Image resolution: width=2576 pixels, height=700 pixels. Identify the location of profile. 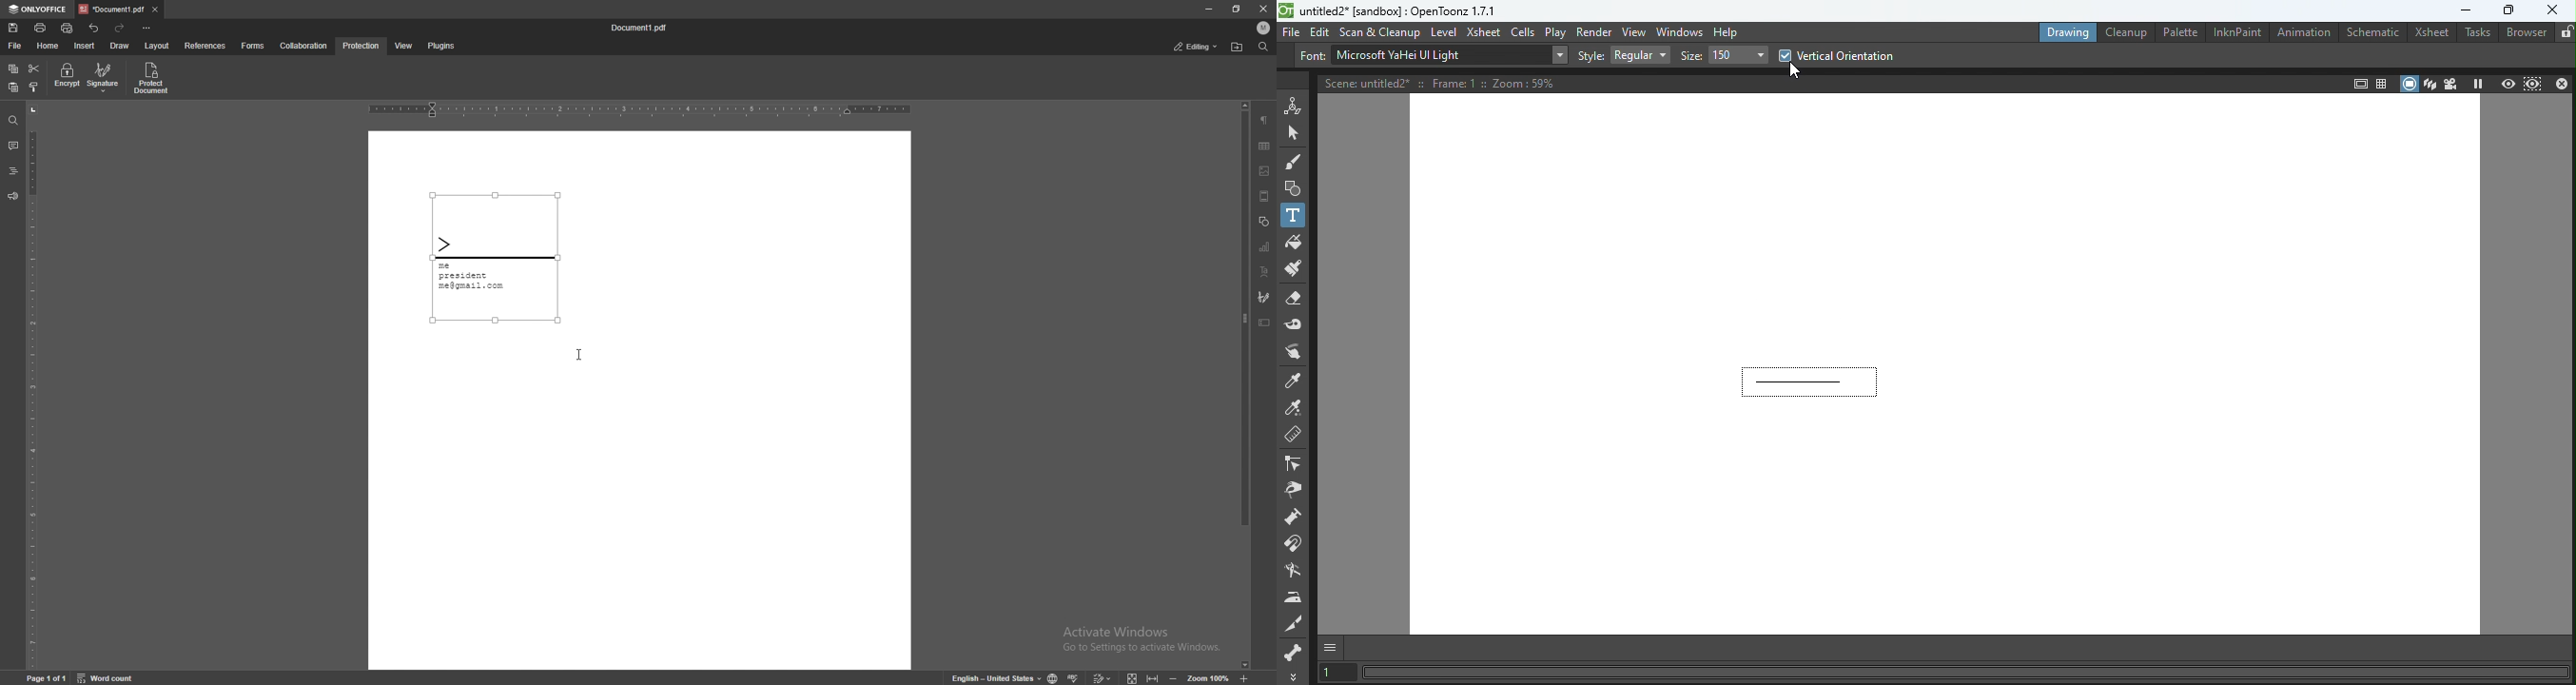
(1264, 28).